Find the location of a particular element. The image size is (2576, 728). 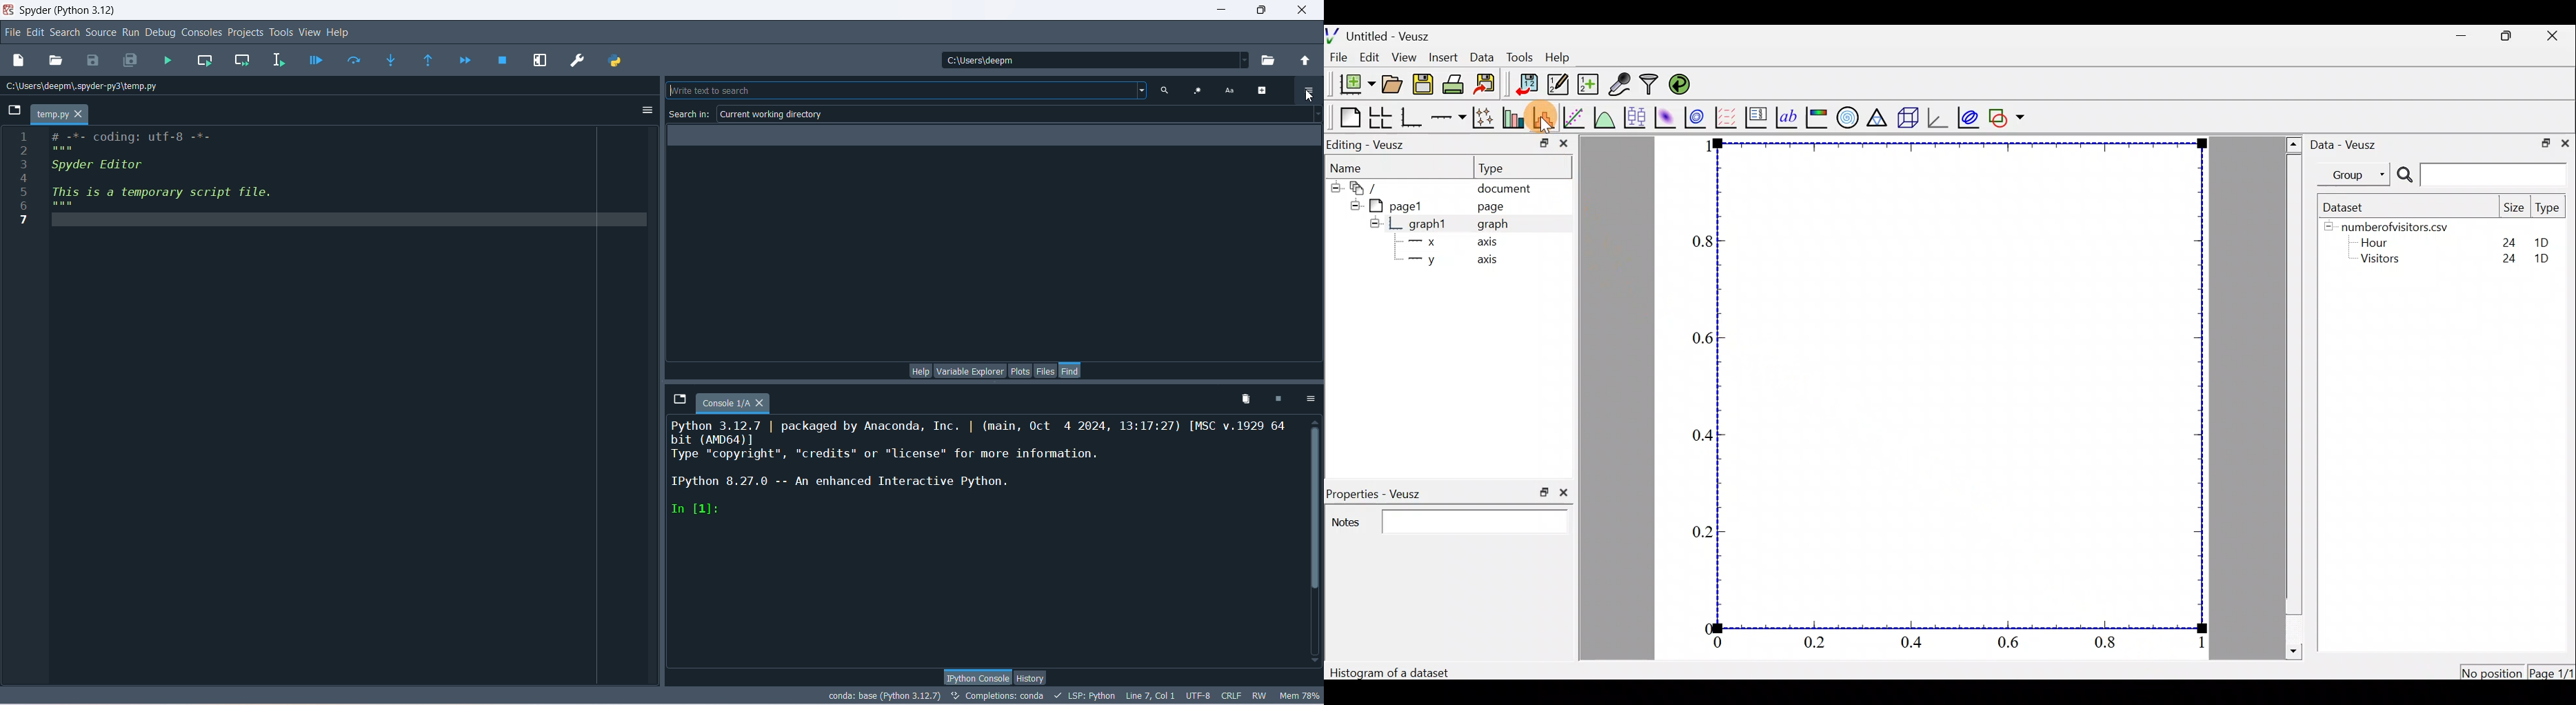

browse working directory is located at coordinates (1271, 61).